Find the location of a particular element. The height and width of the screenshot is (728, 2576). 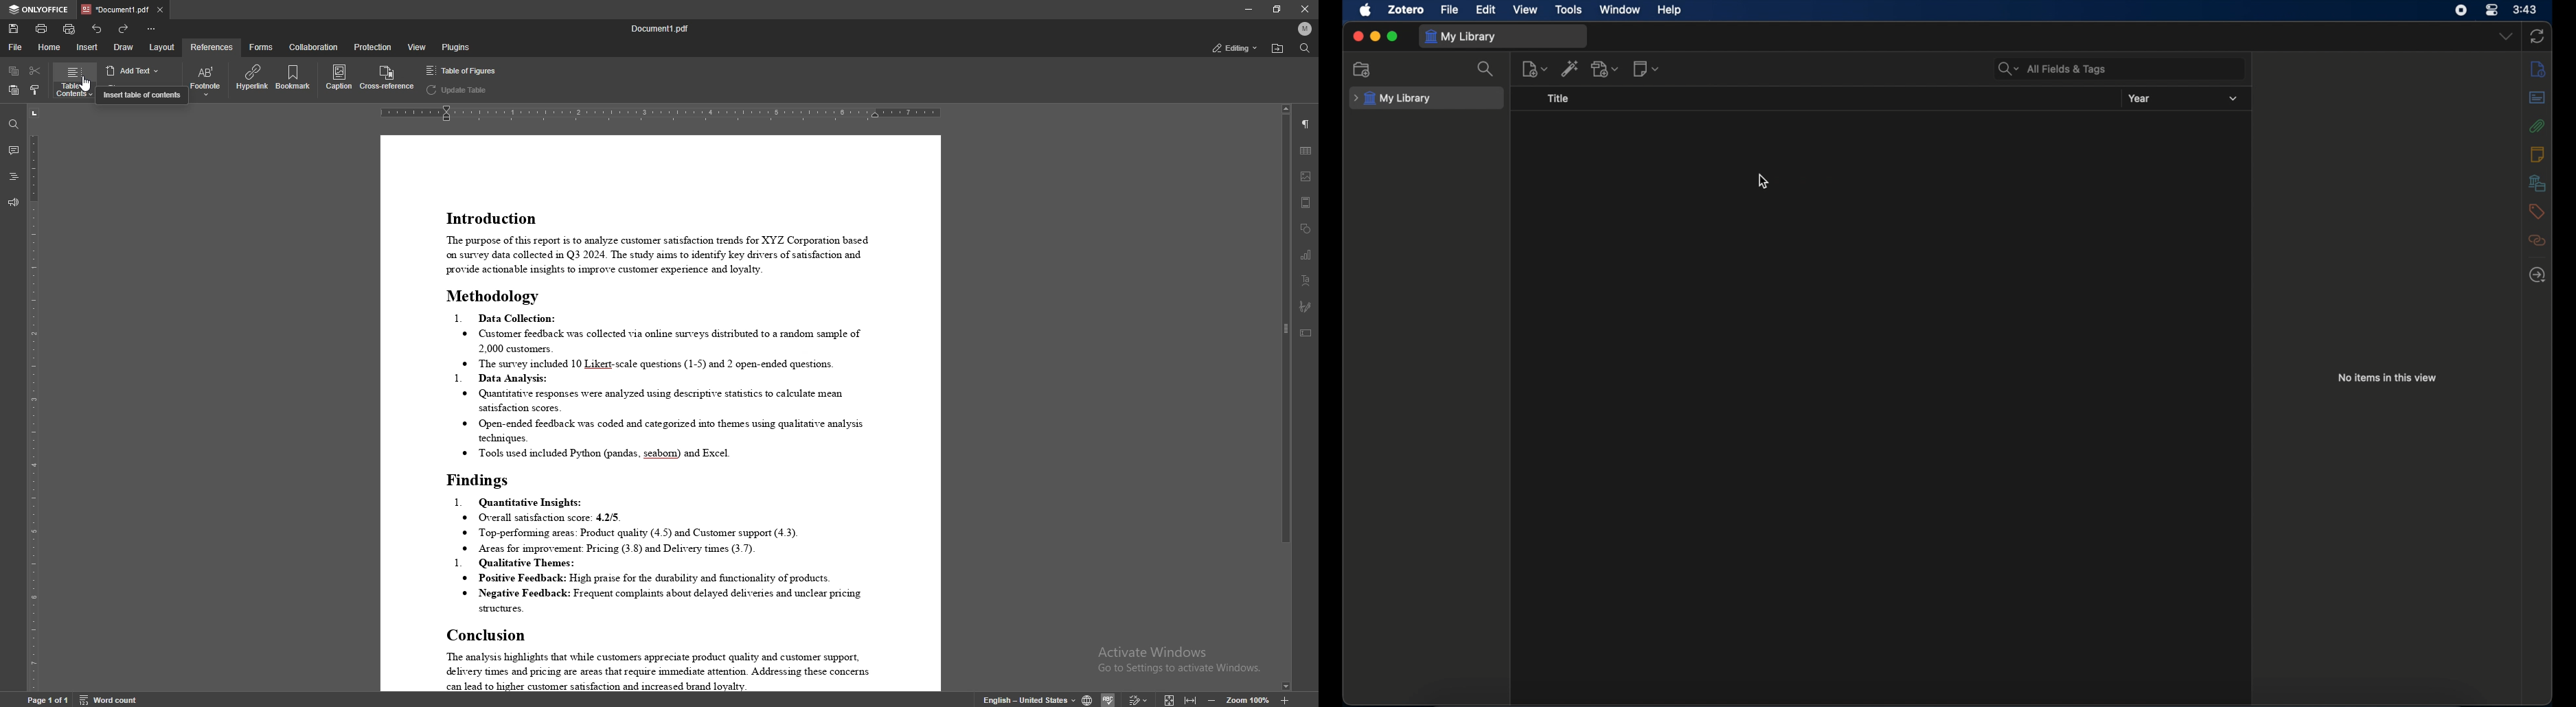

help is located at coordinates (1669, 10).